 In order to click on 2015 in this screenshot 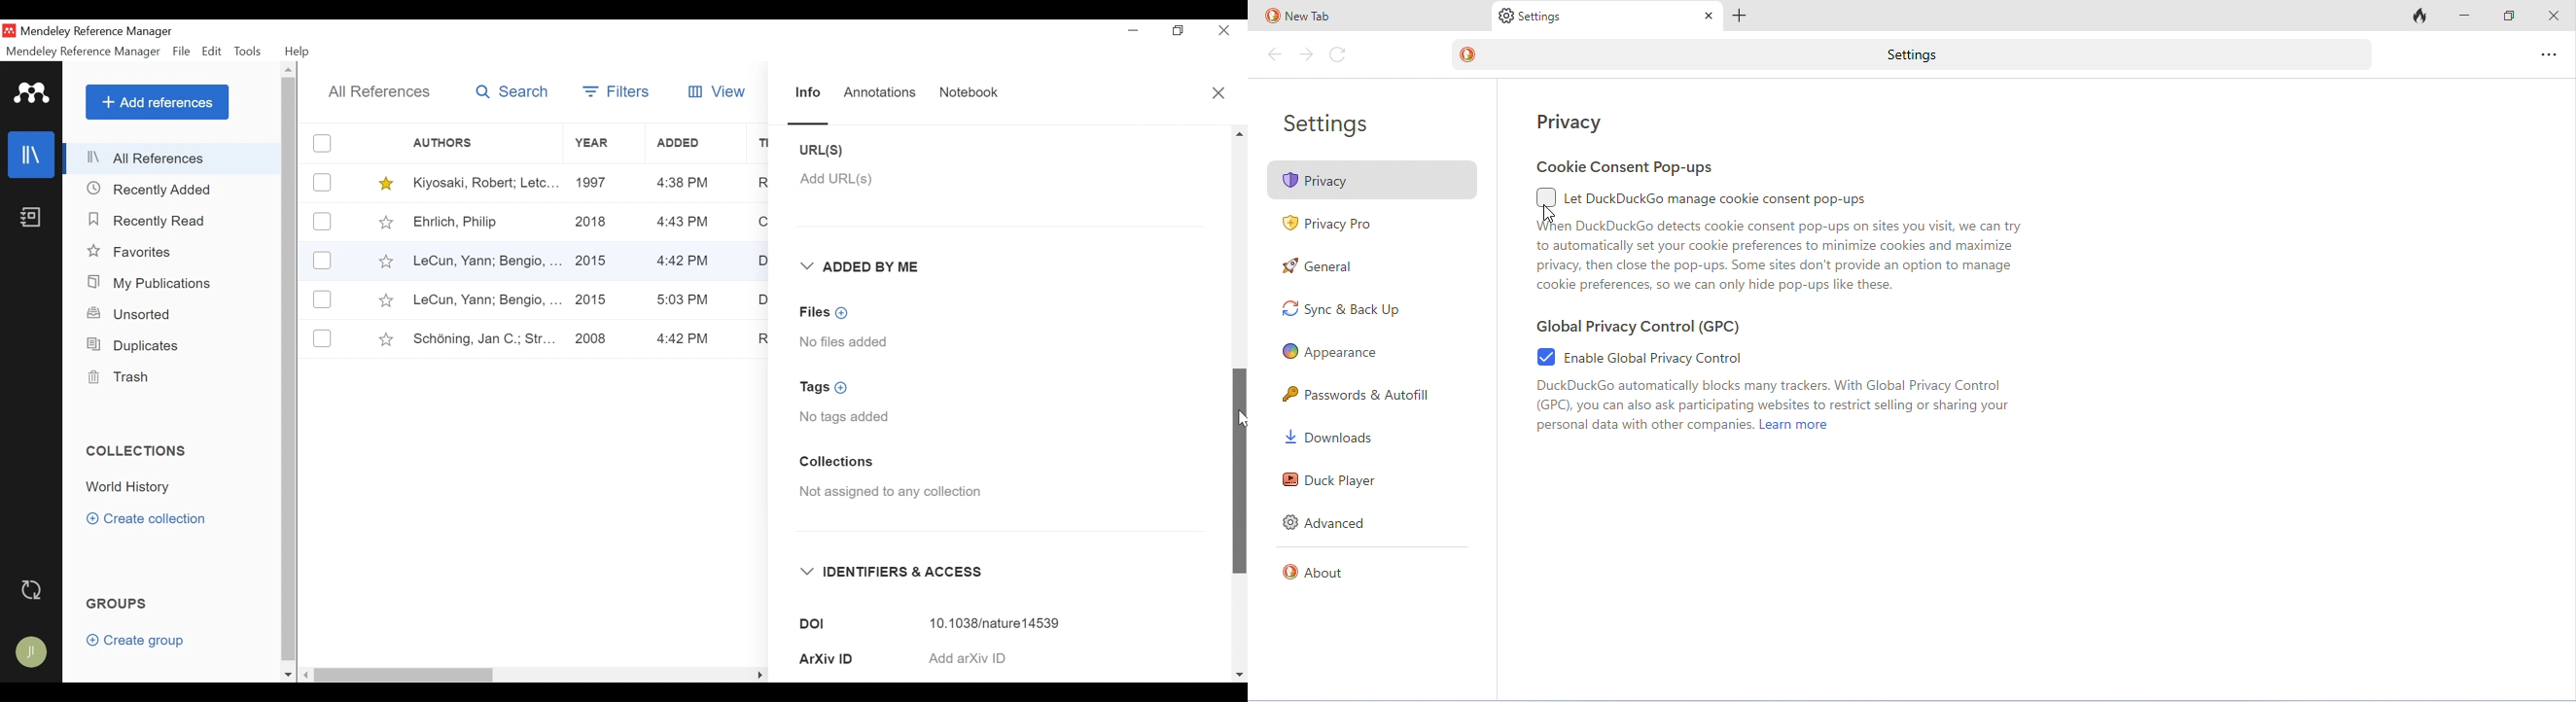, I will do `click(592, 298)`.